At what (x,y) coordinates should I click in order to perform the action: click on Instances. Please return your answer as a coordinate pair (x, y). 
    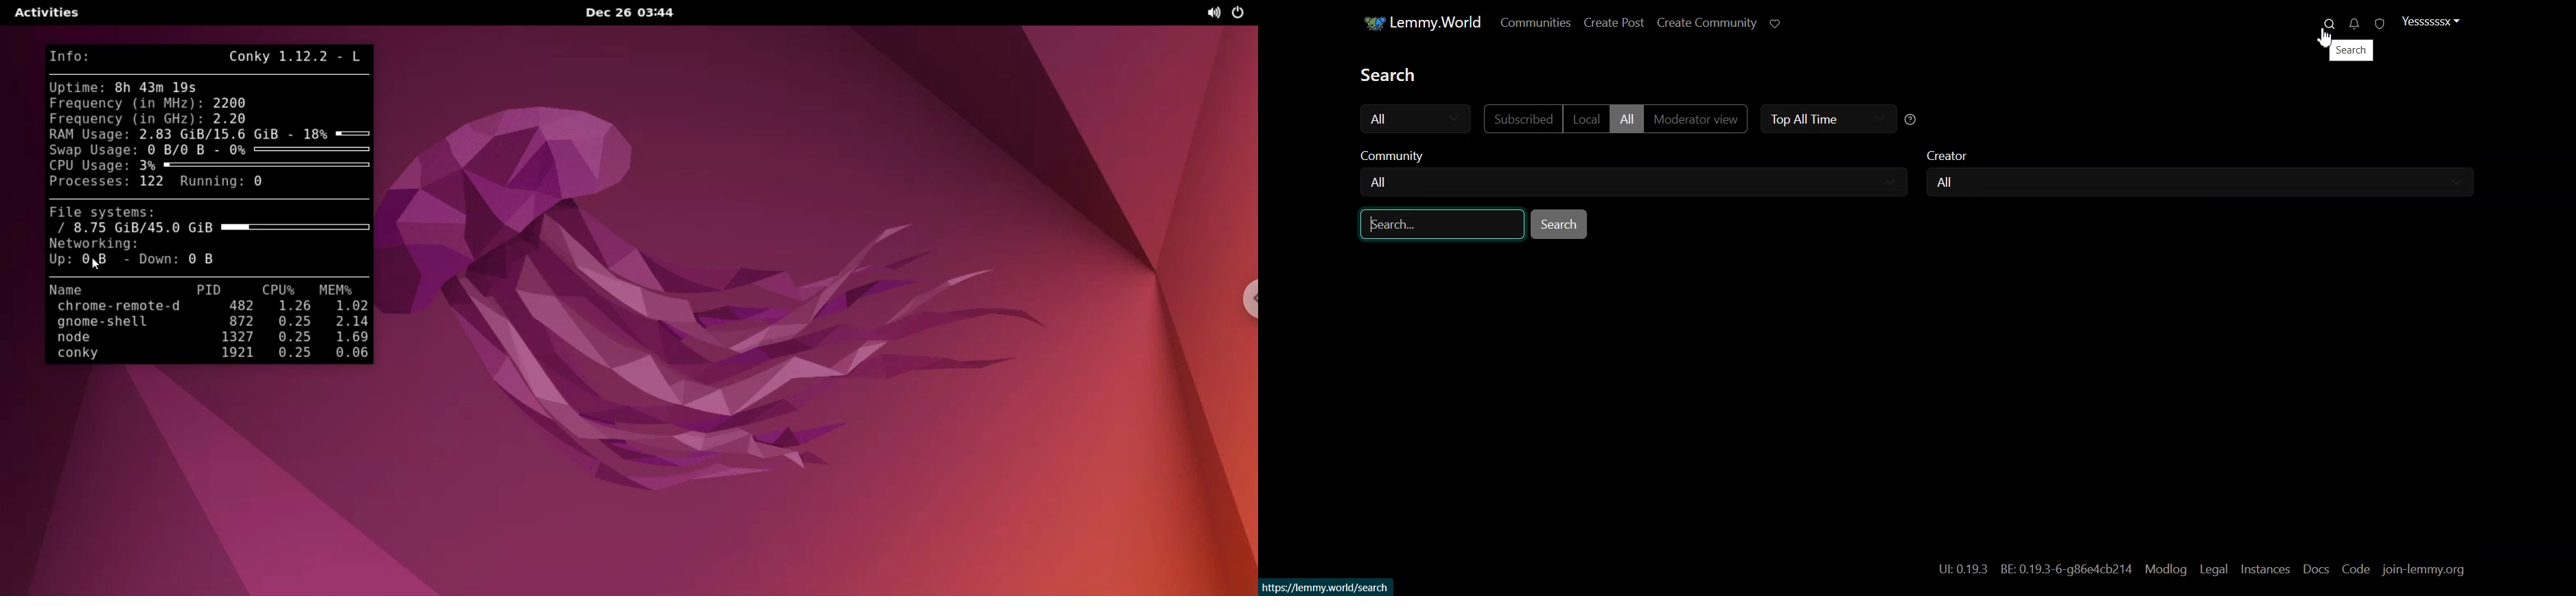
    Looking at the image, I should click on (2264, 569).